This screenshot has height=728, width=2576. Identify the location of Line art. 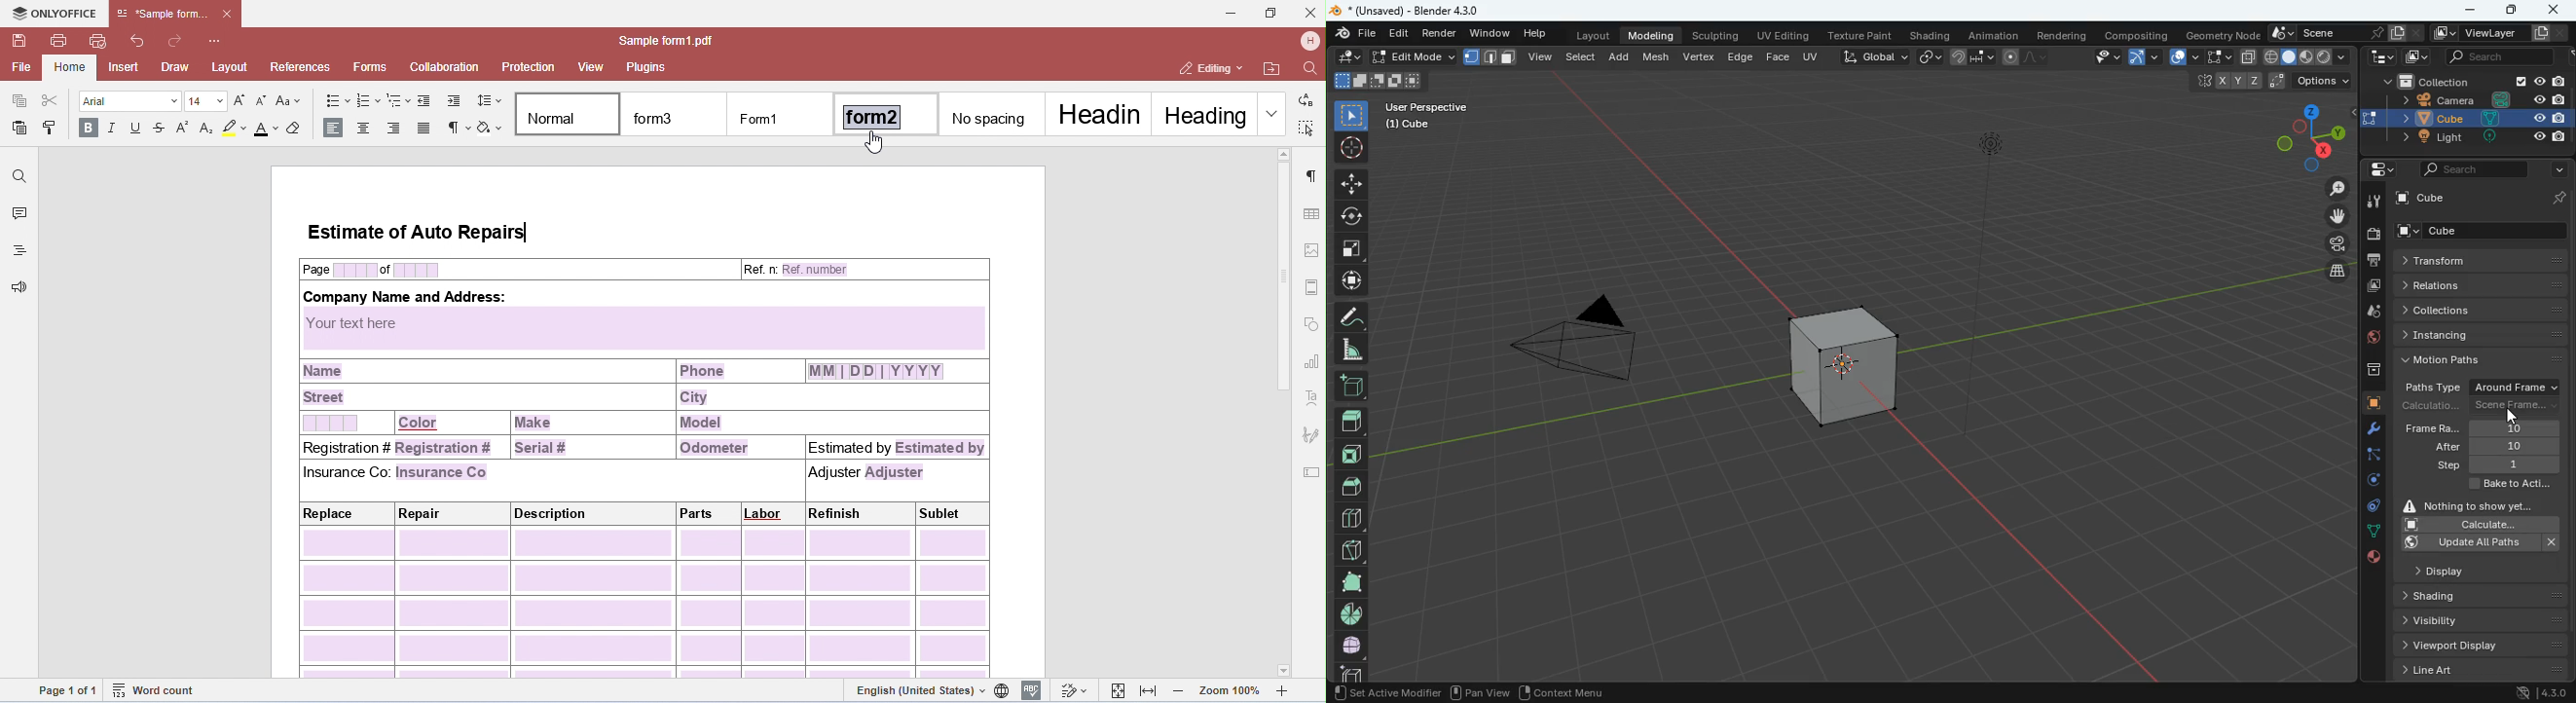
(2479, 670).